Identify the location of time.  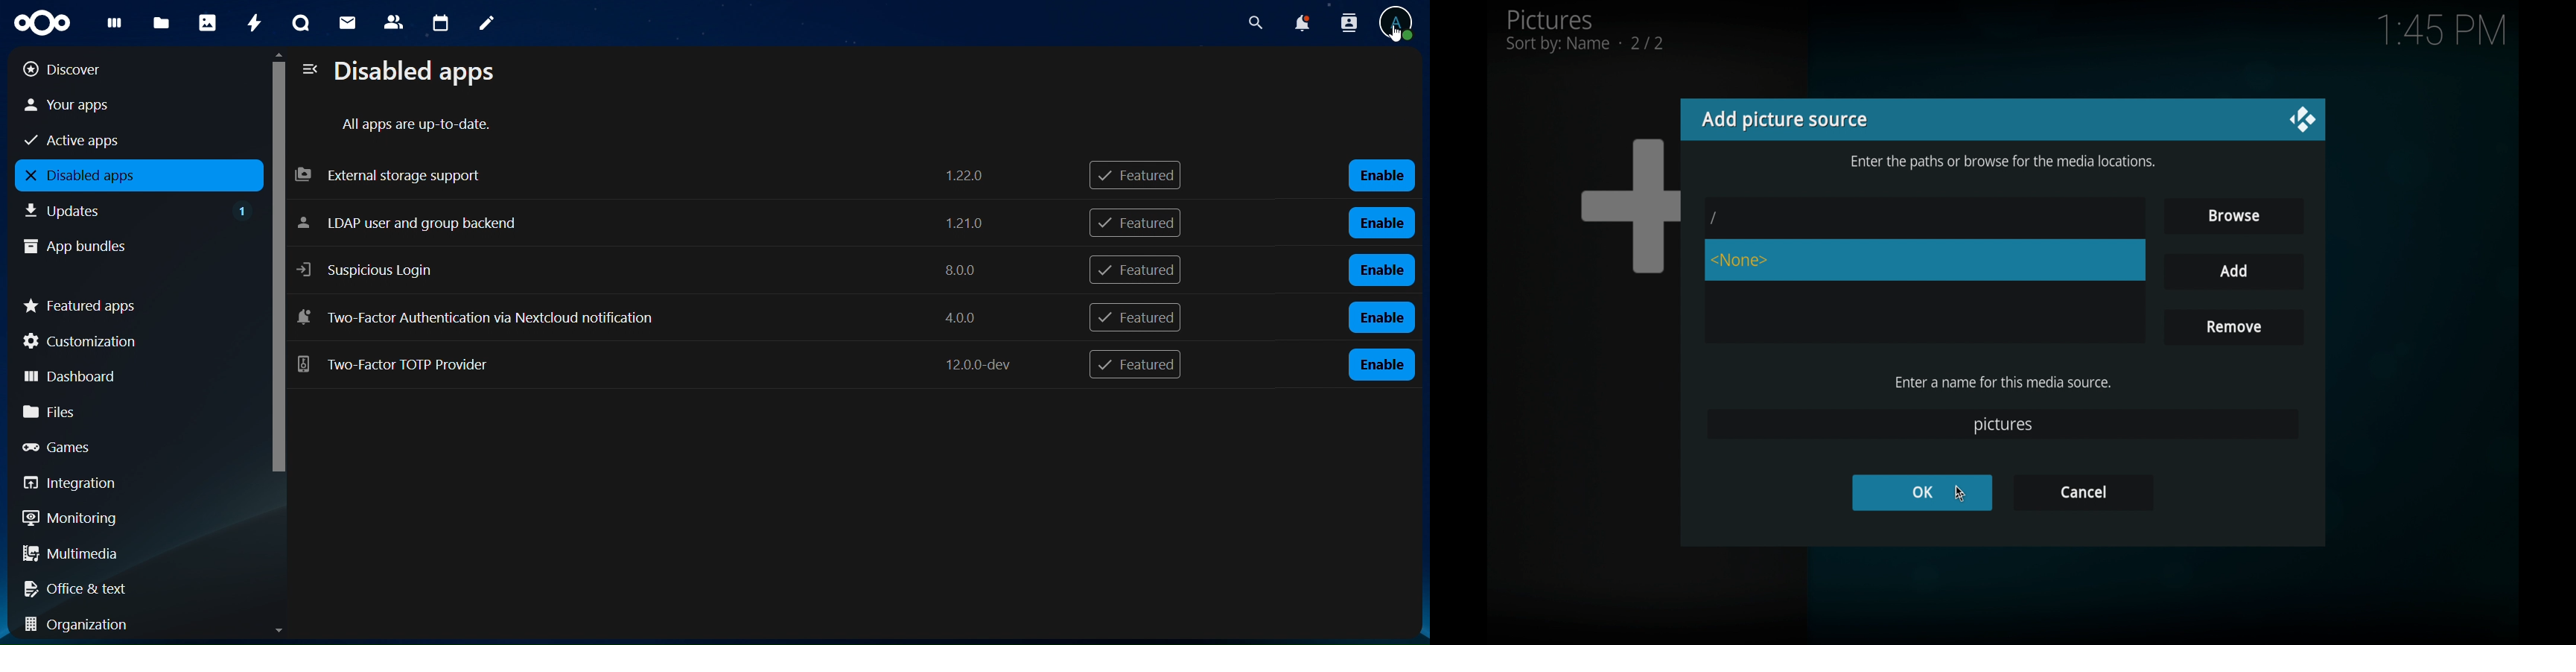
(2441, 31).